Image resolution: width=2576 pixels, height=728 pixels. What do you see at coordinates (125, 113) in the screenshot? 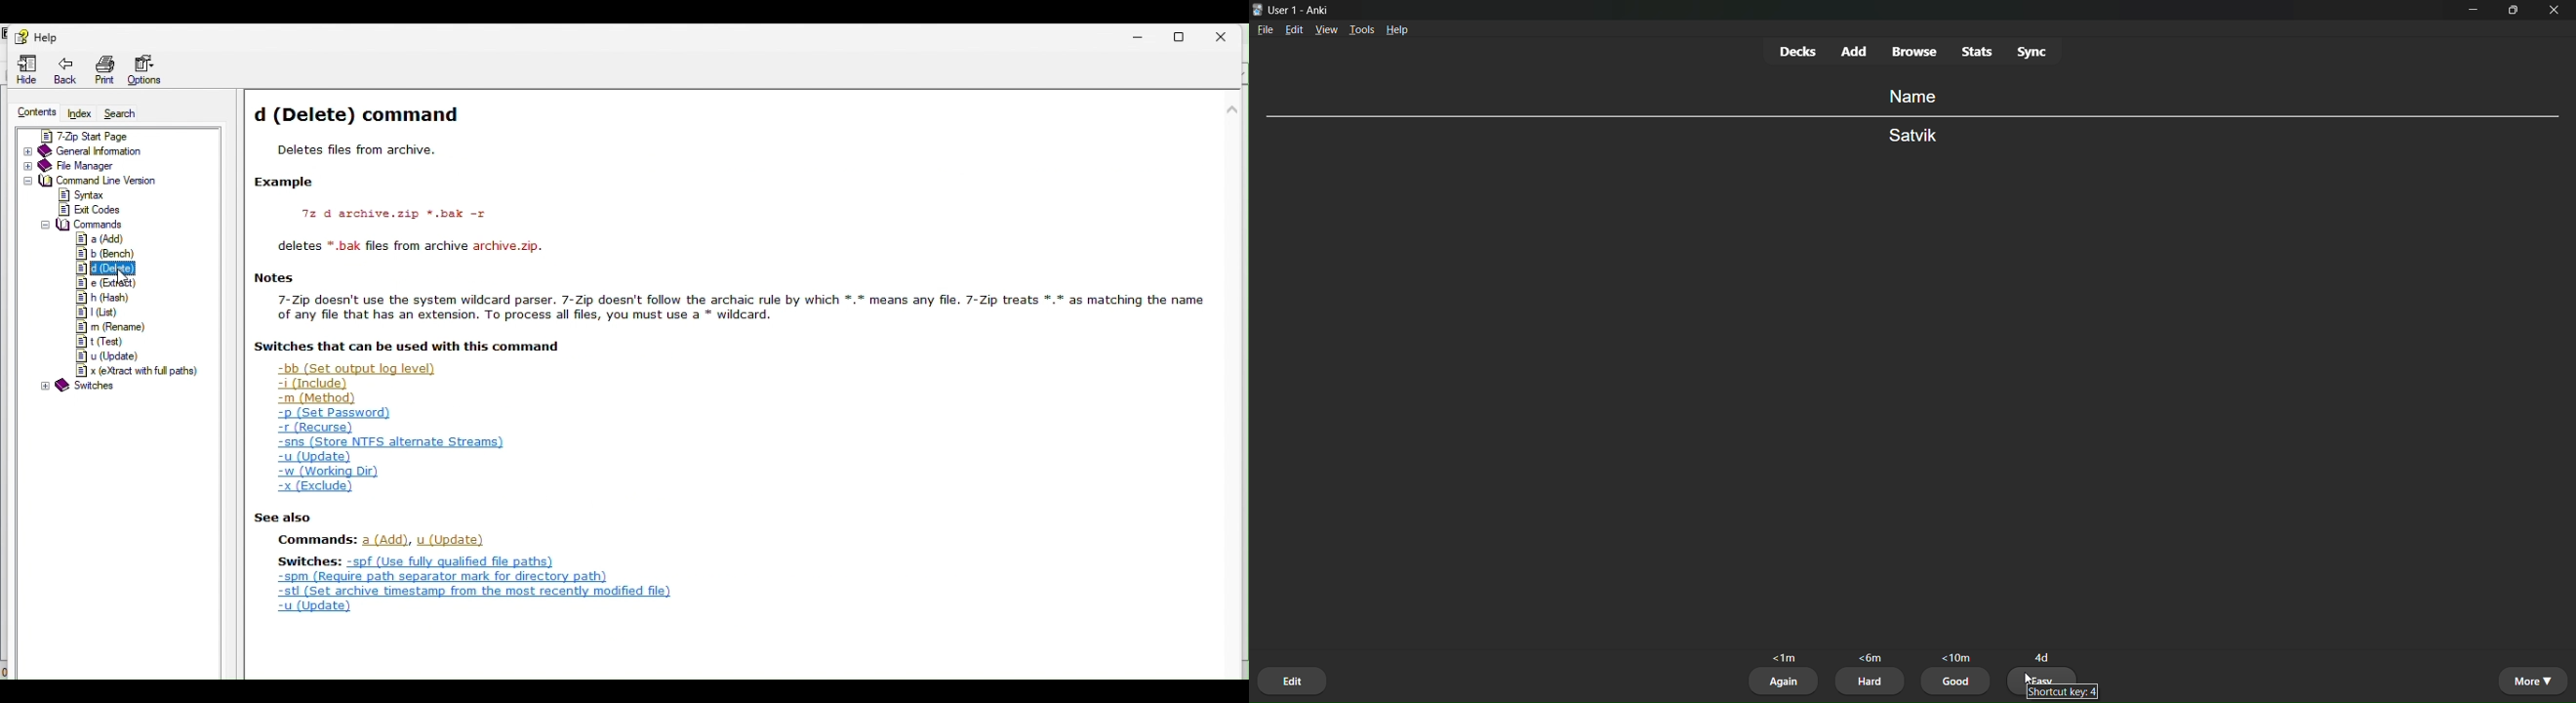
I see `Search` at bounding box center [125, 113].